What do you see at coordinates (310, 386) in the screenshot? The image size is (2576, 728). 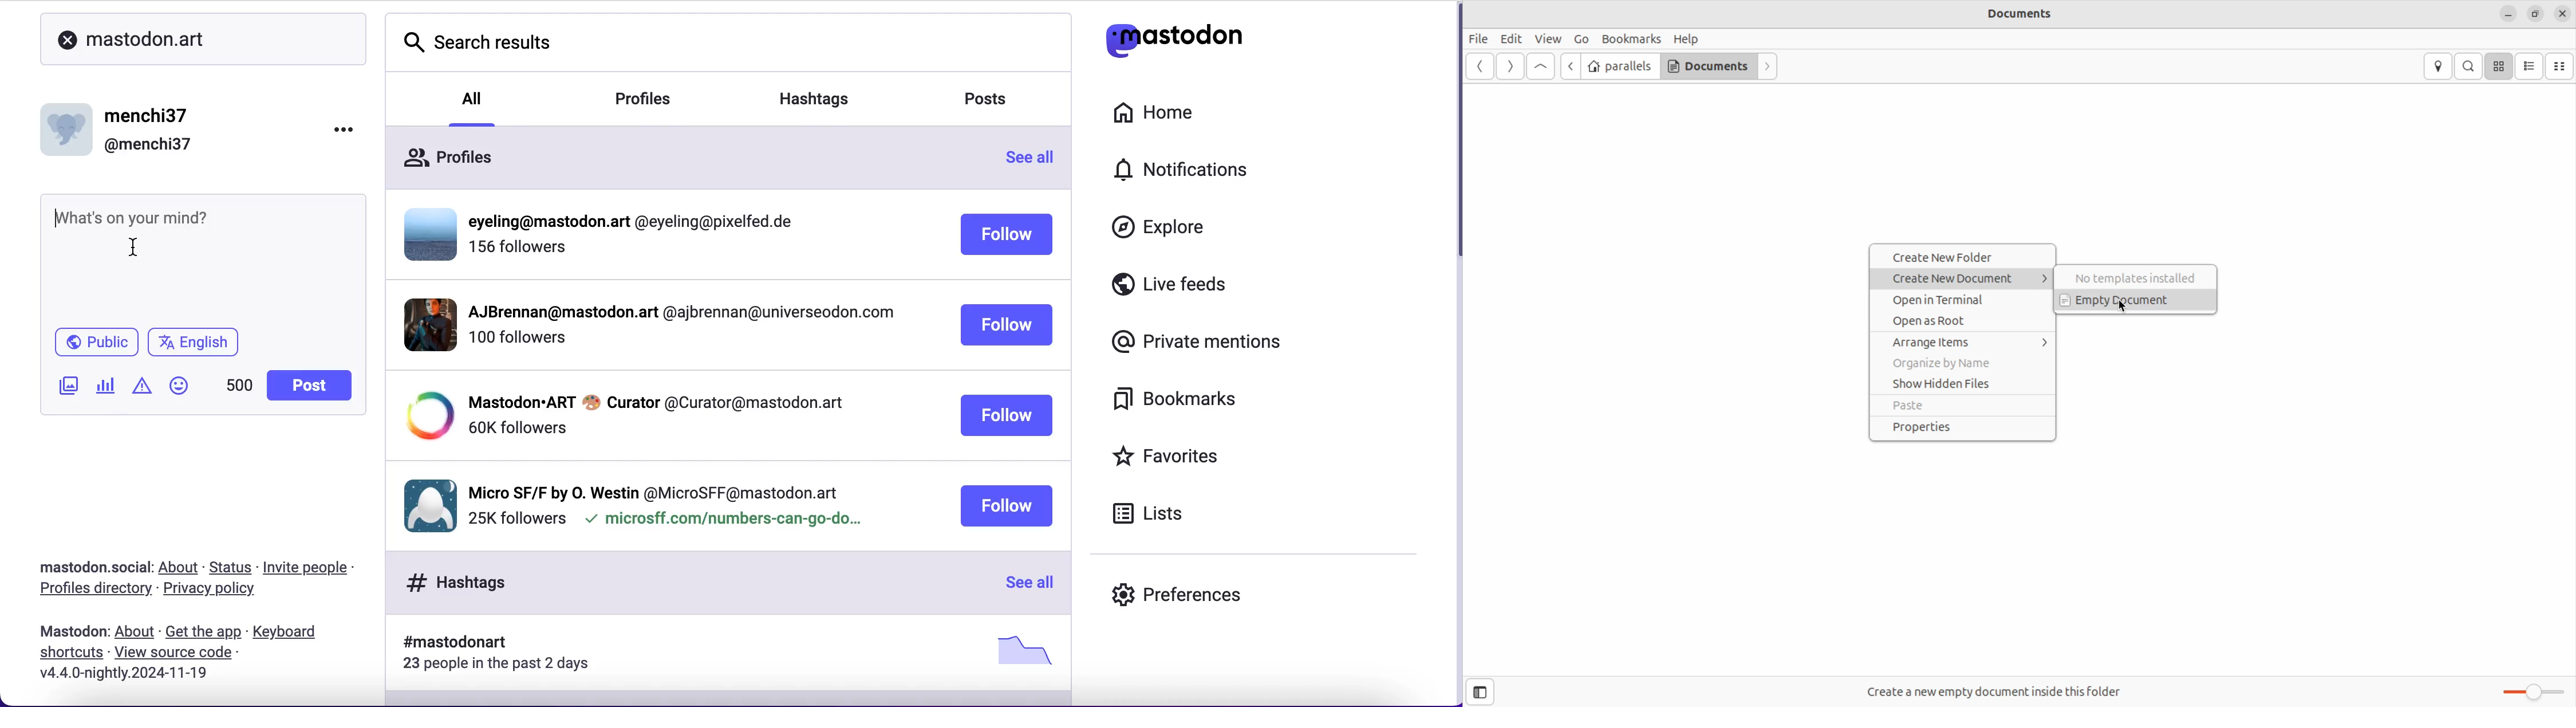 I see `post` at bounding box center [310, 386].